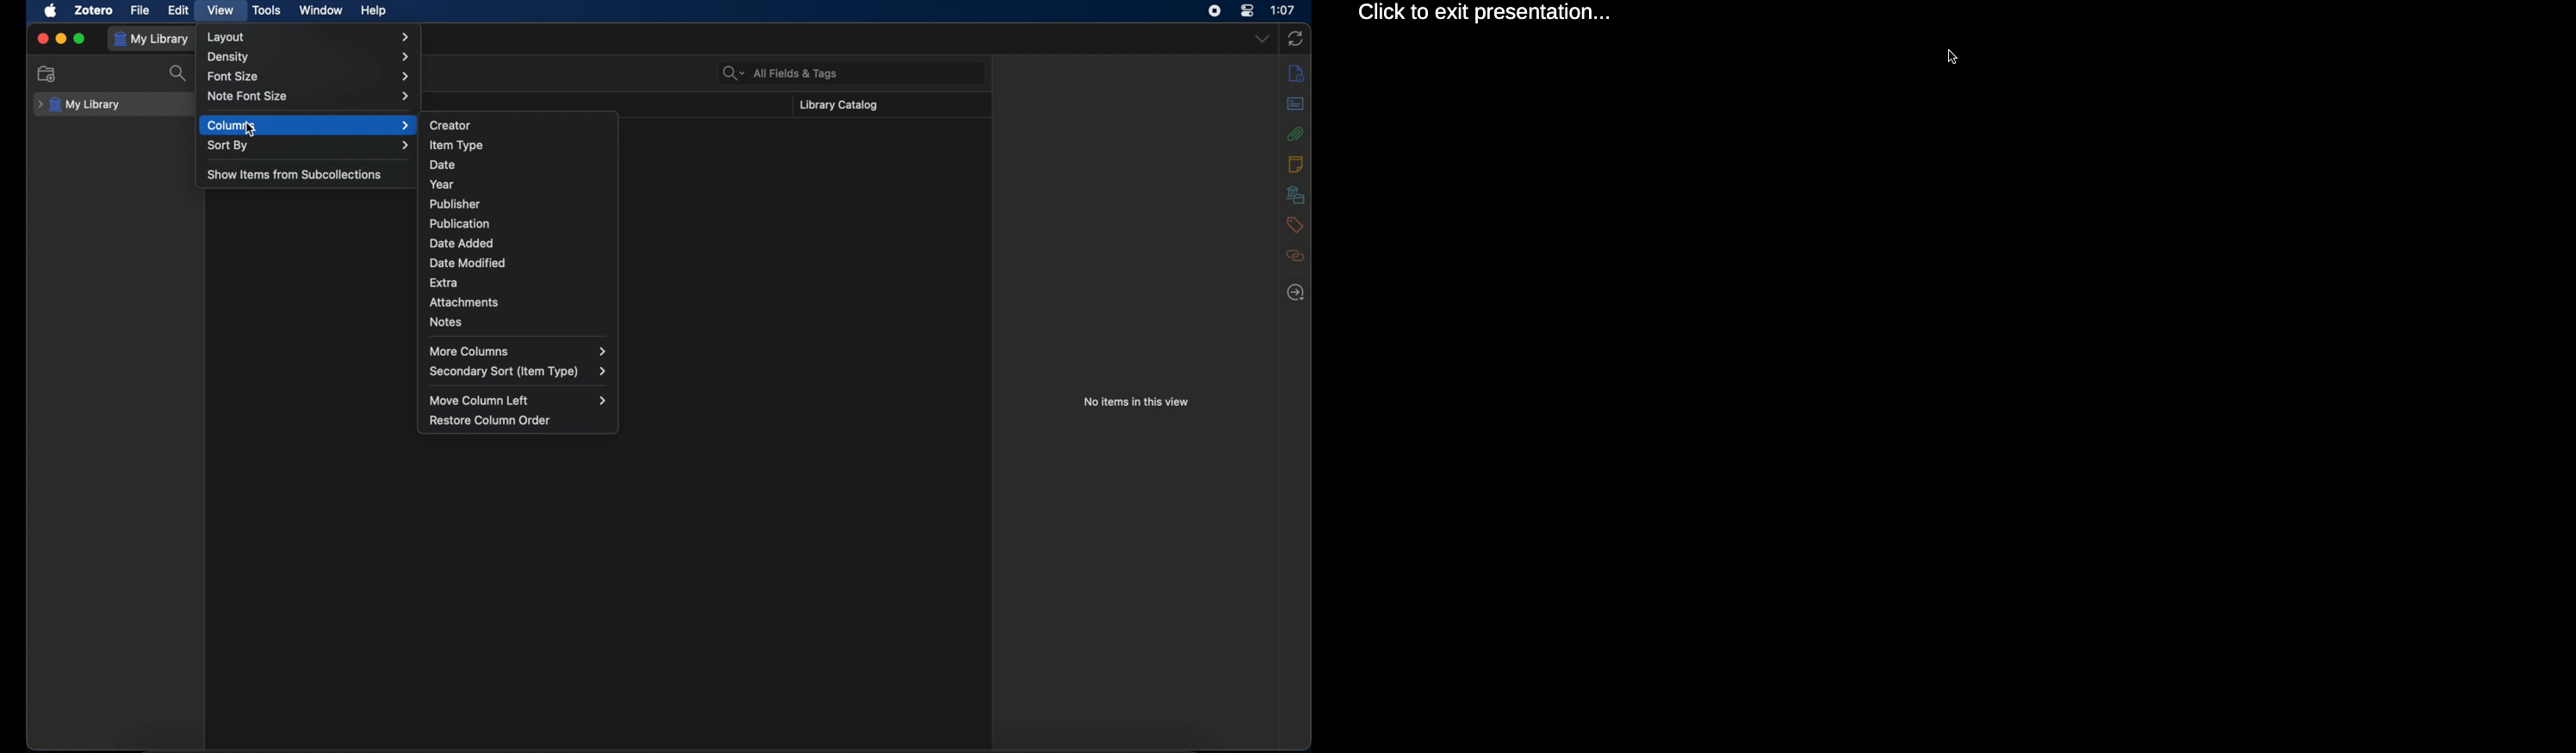 This screenshot has height=756, width=2576. Describe the element at coordinates (141, 10) in the screenshot. I see `file` at that location.